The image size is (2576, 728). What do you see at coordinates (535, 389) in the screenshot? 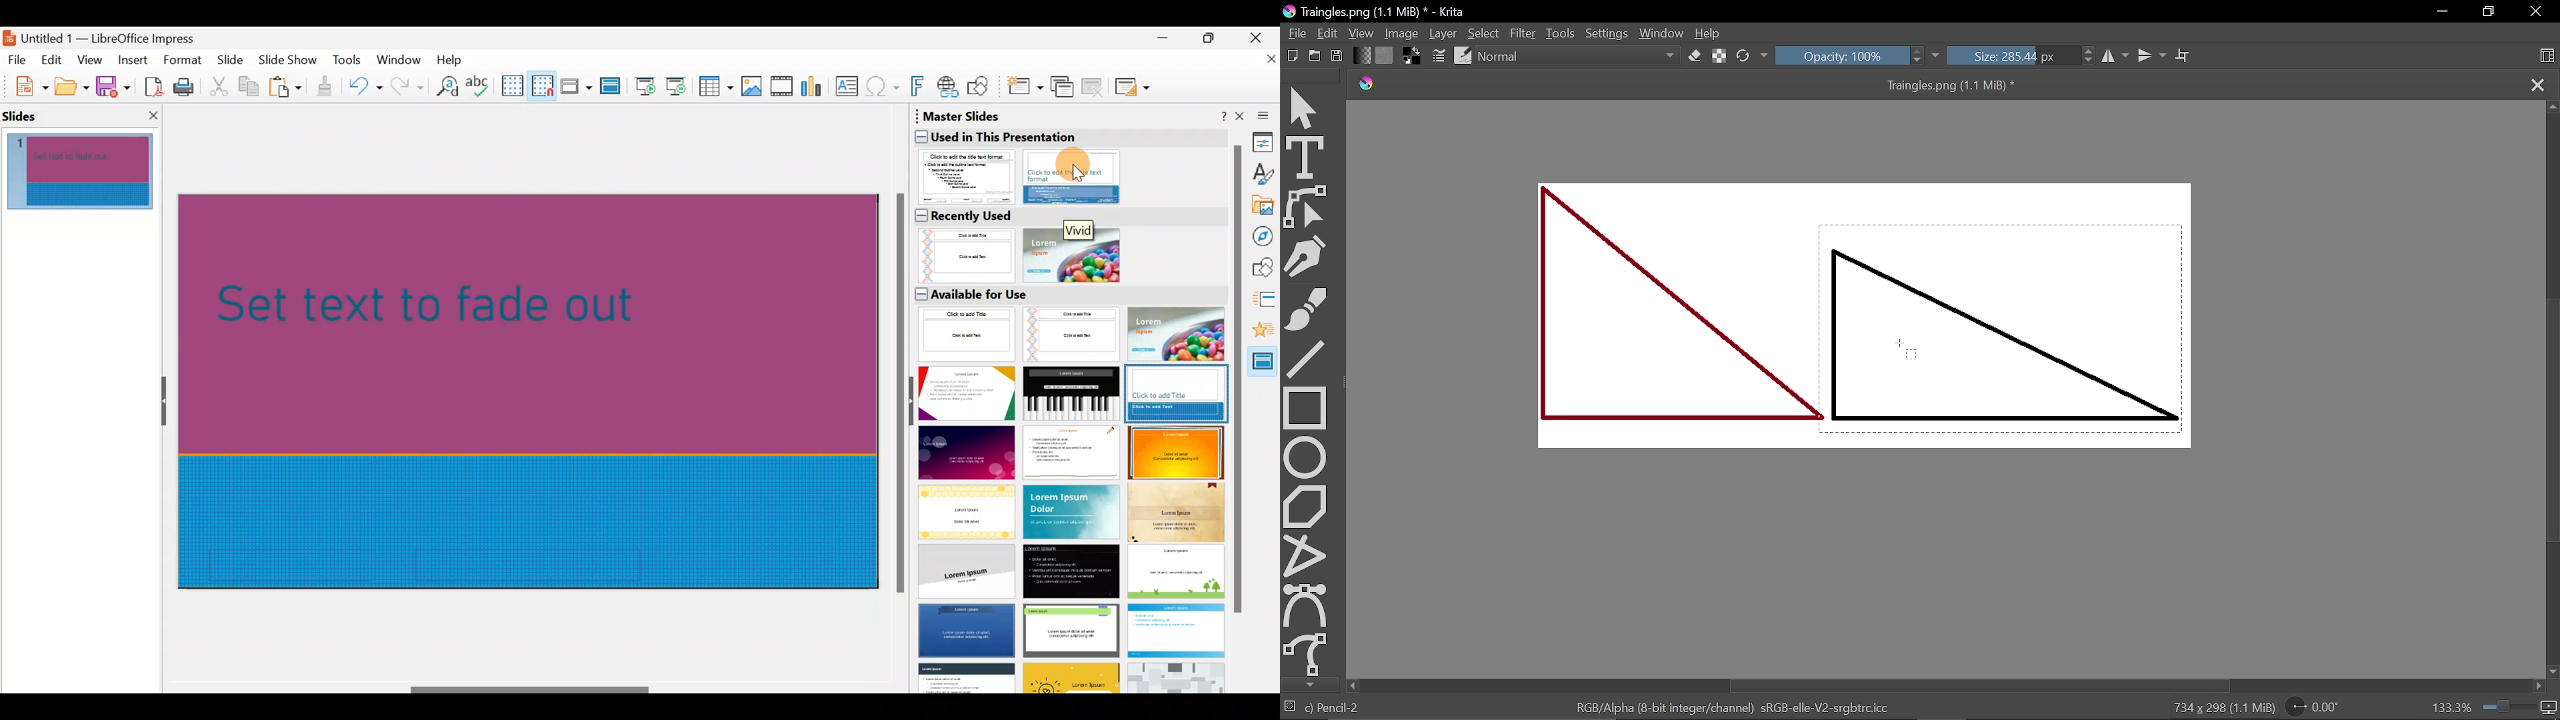
I see `Presentation slide` at bounding box center [535, 389].